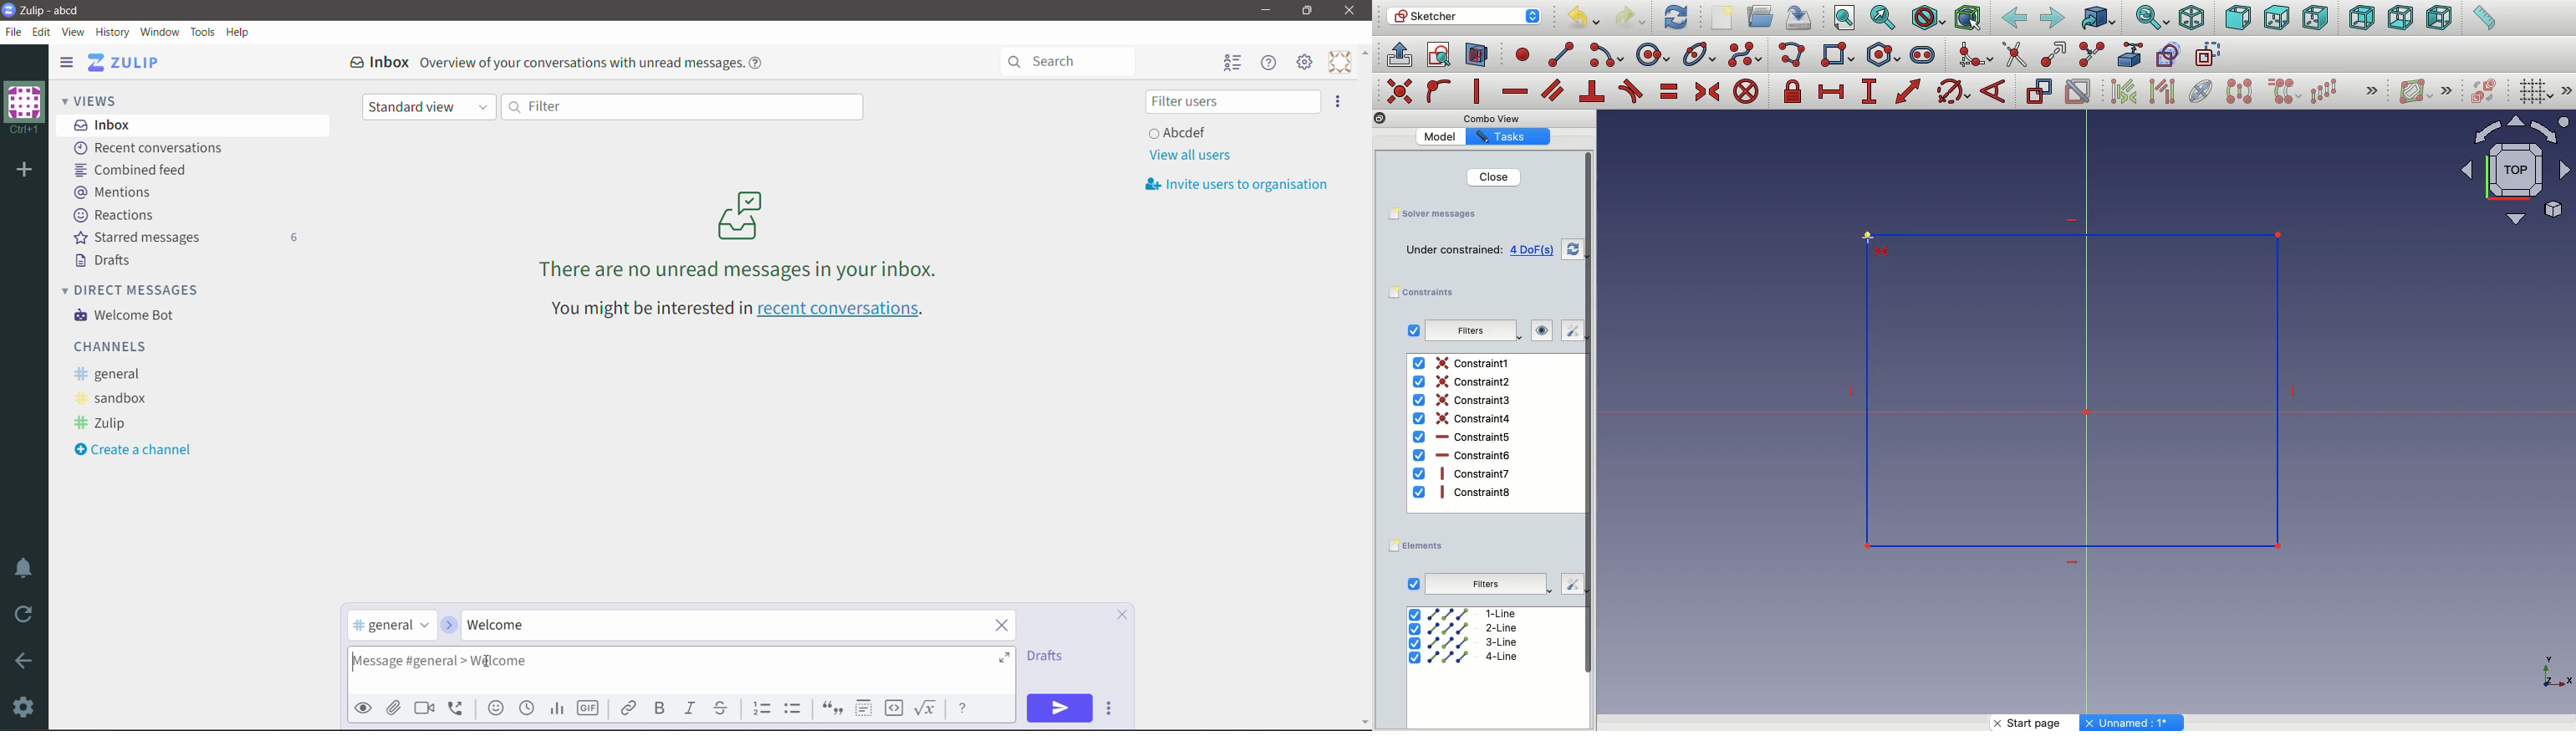  Describe the element at coordinates (140, 289) in the screenshot. I see `Direct Messages` at that location.